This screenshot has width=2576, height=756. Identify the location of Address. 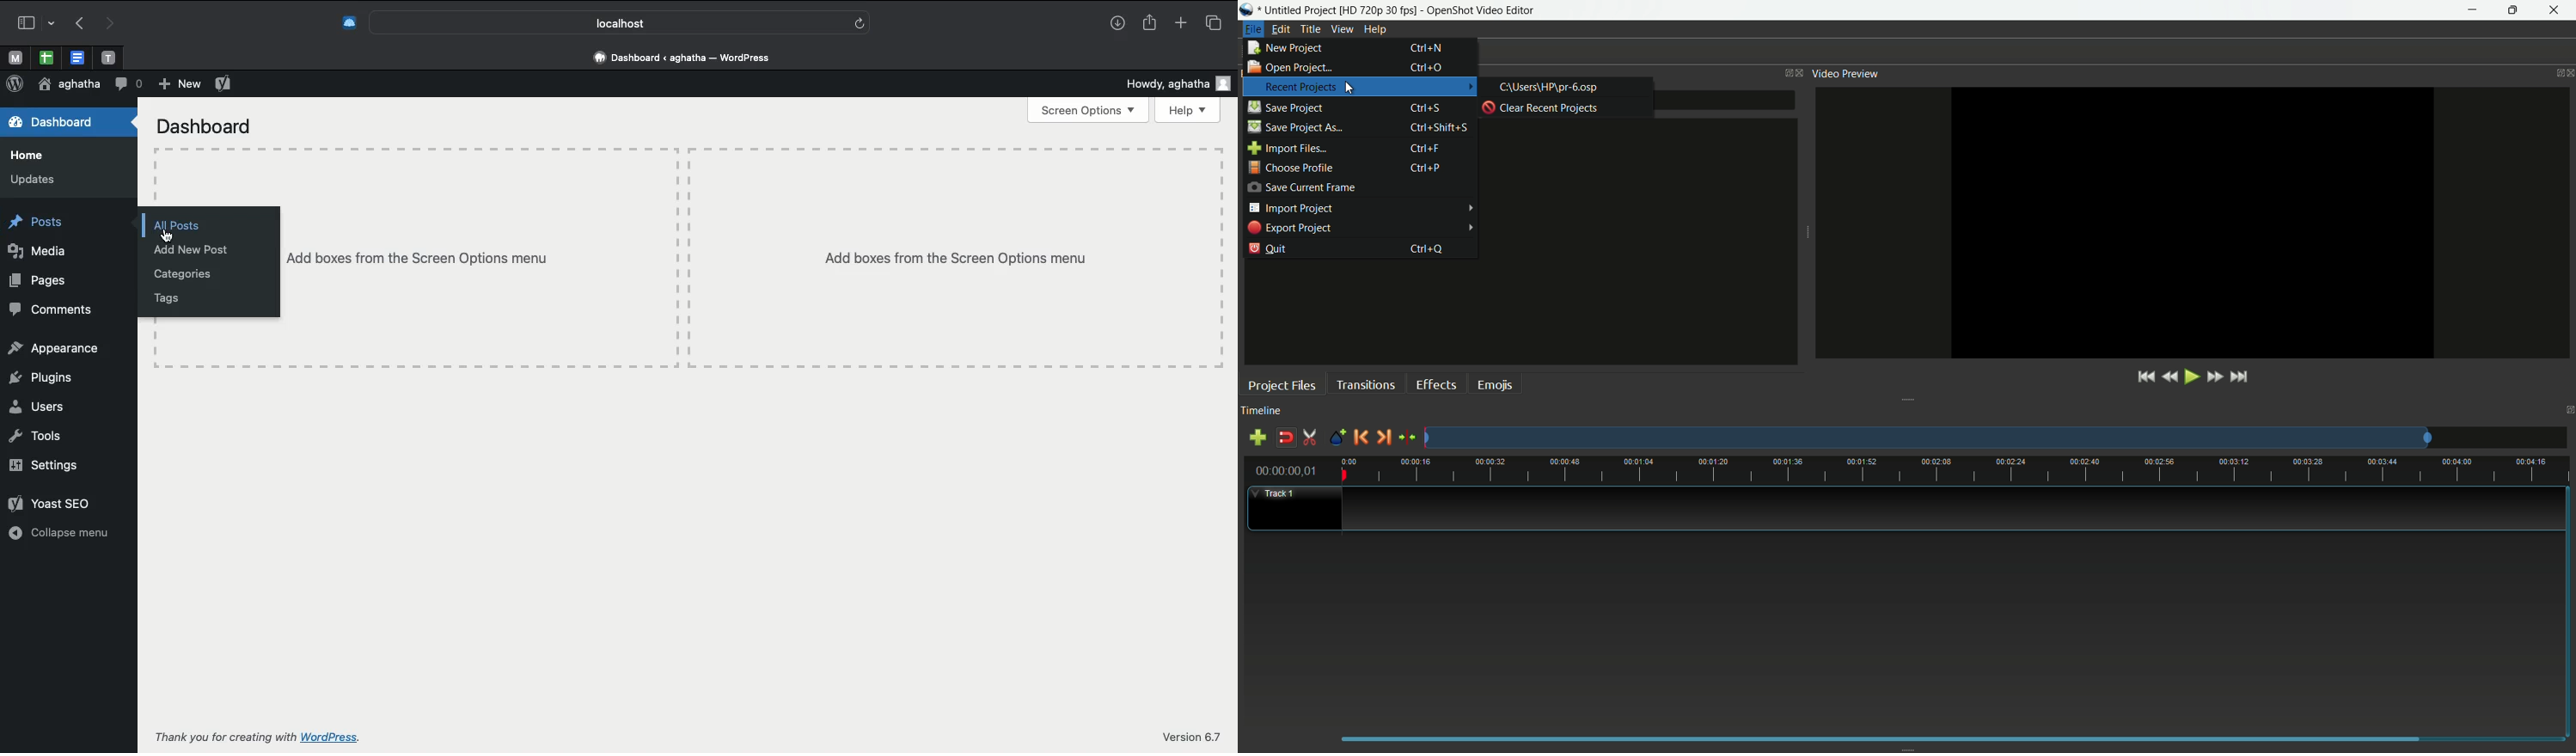
(685, 58).